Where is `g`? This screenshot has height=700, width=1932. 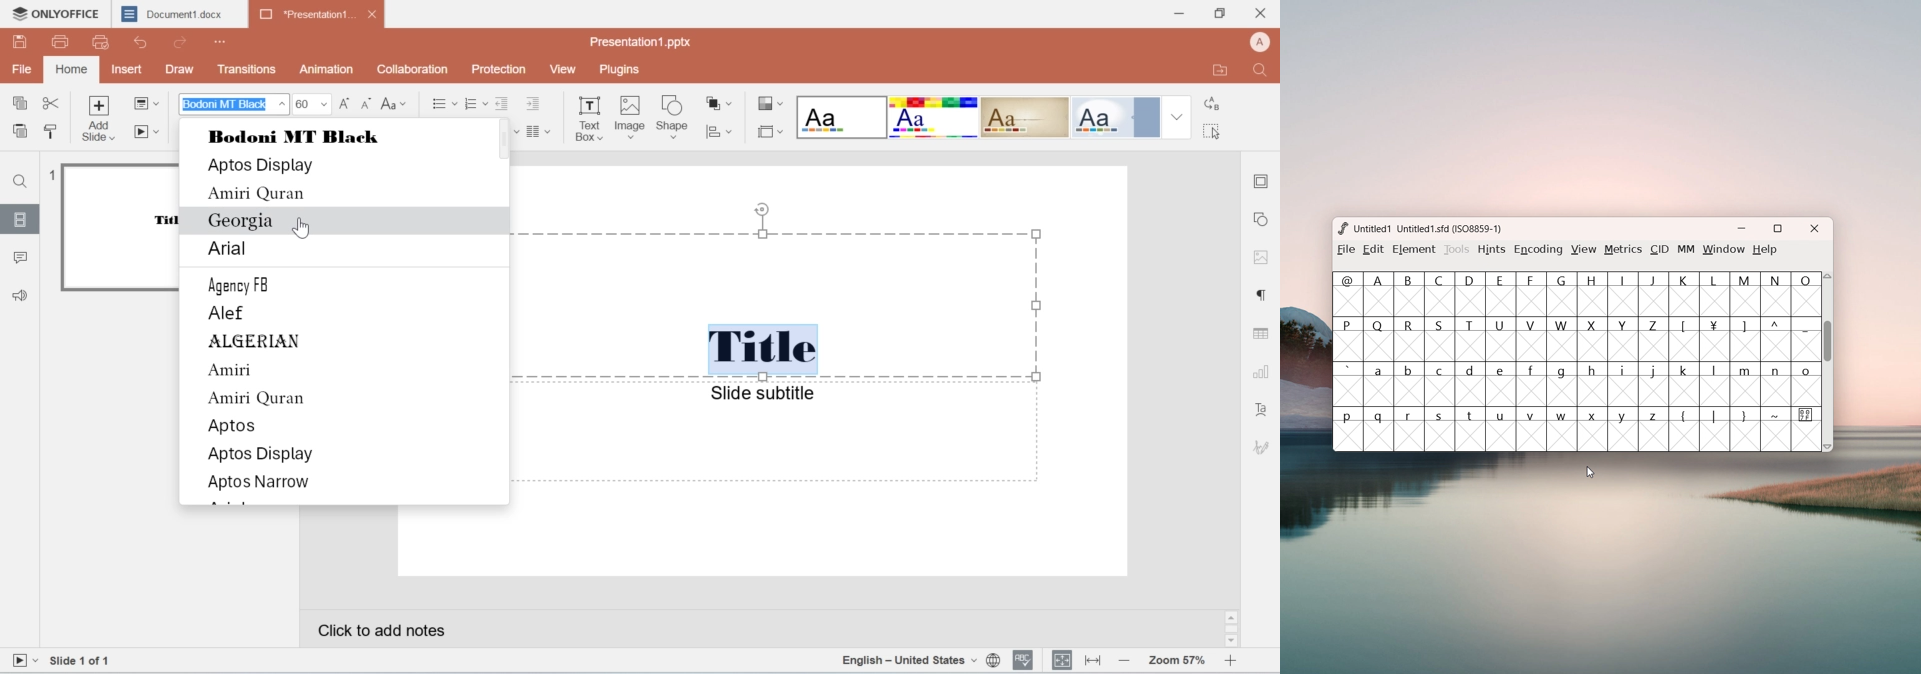
g is located at coordinates (1563, 385).